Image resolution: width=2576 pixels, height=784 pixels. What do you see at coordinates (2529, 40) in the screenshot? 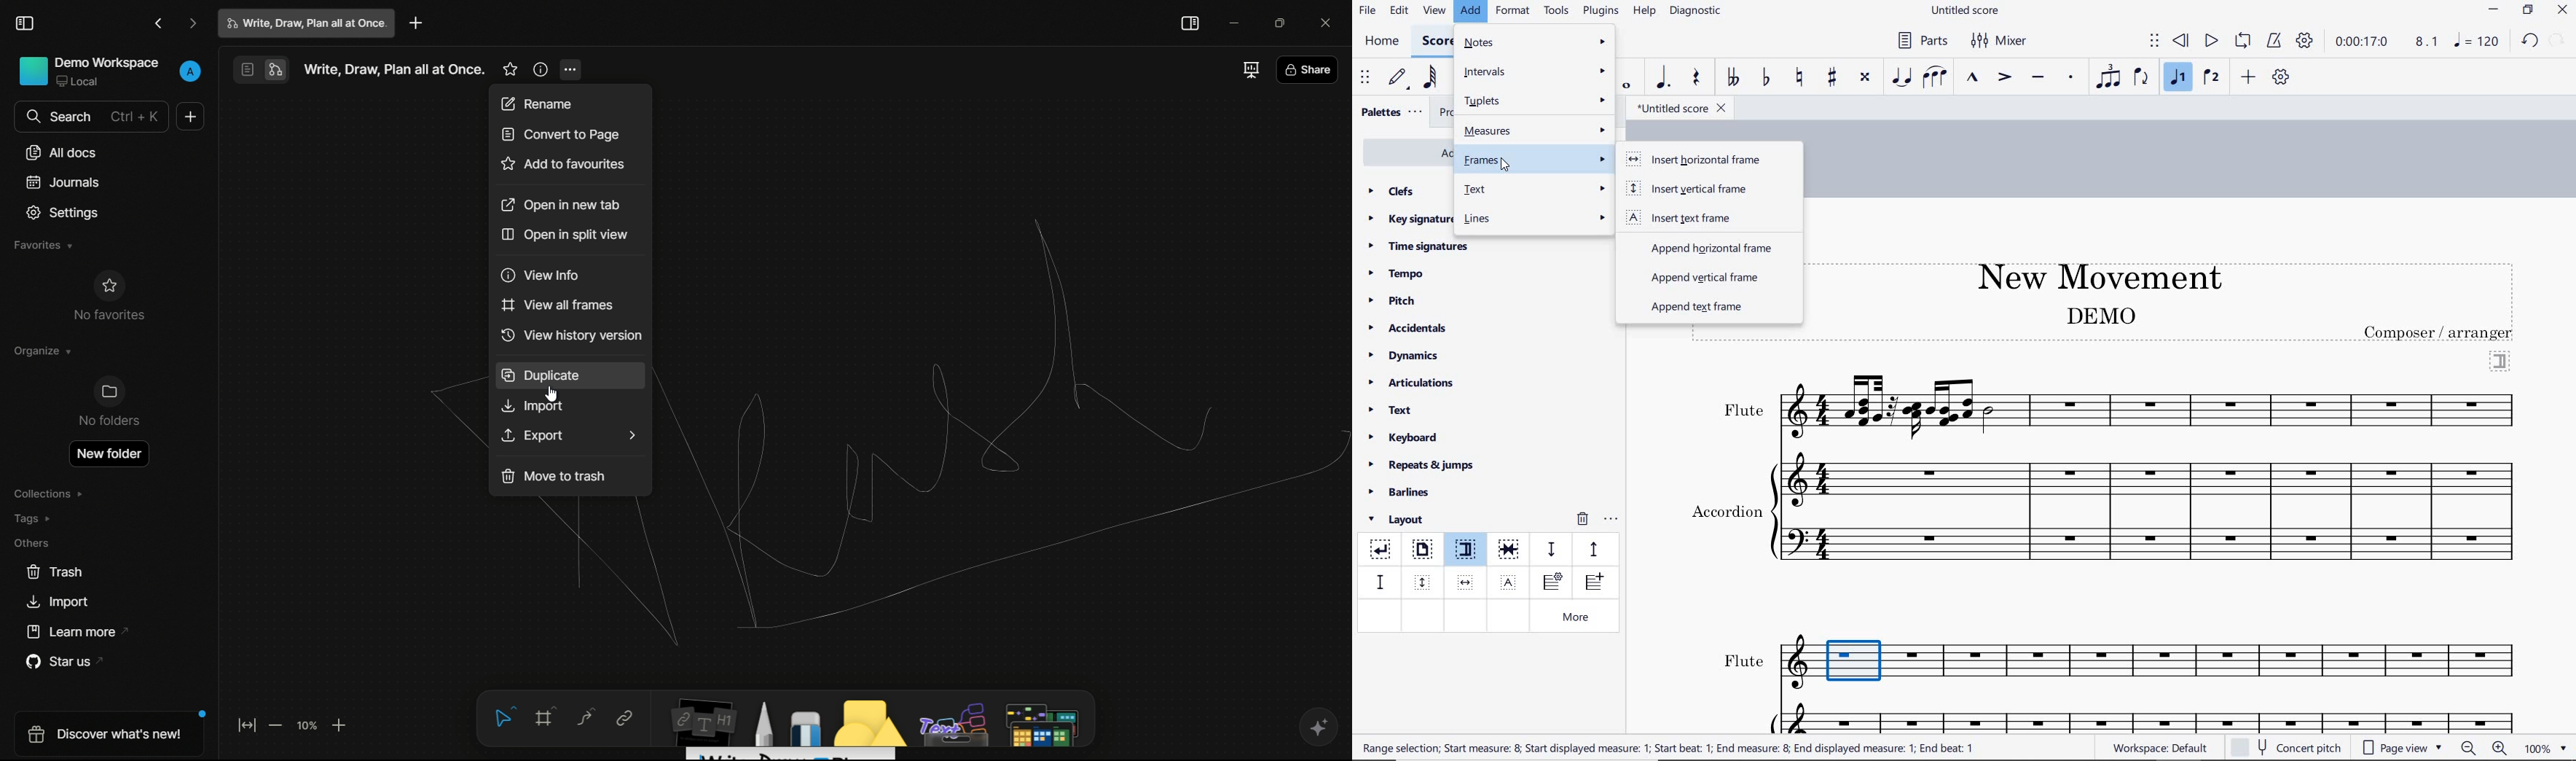
I see `redo` at bounding box center [2529, 40].